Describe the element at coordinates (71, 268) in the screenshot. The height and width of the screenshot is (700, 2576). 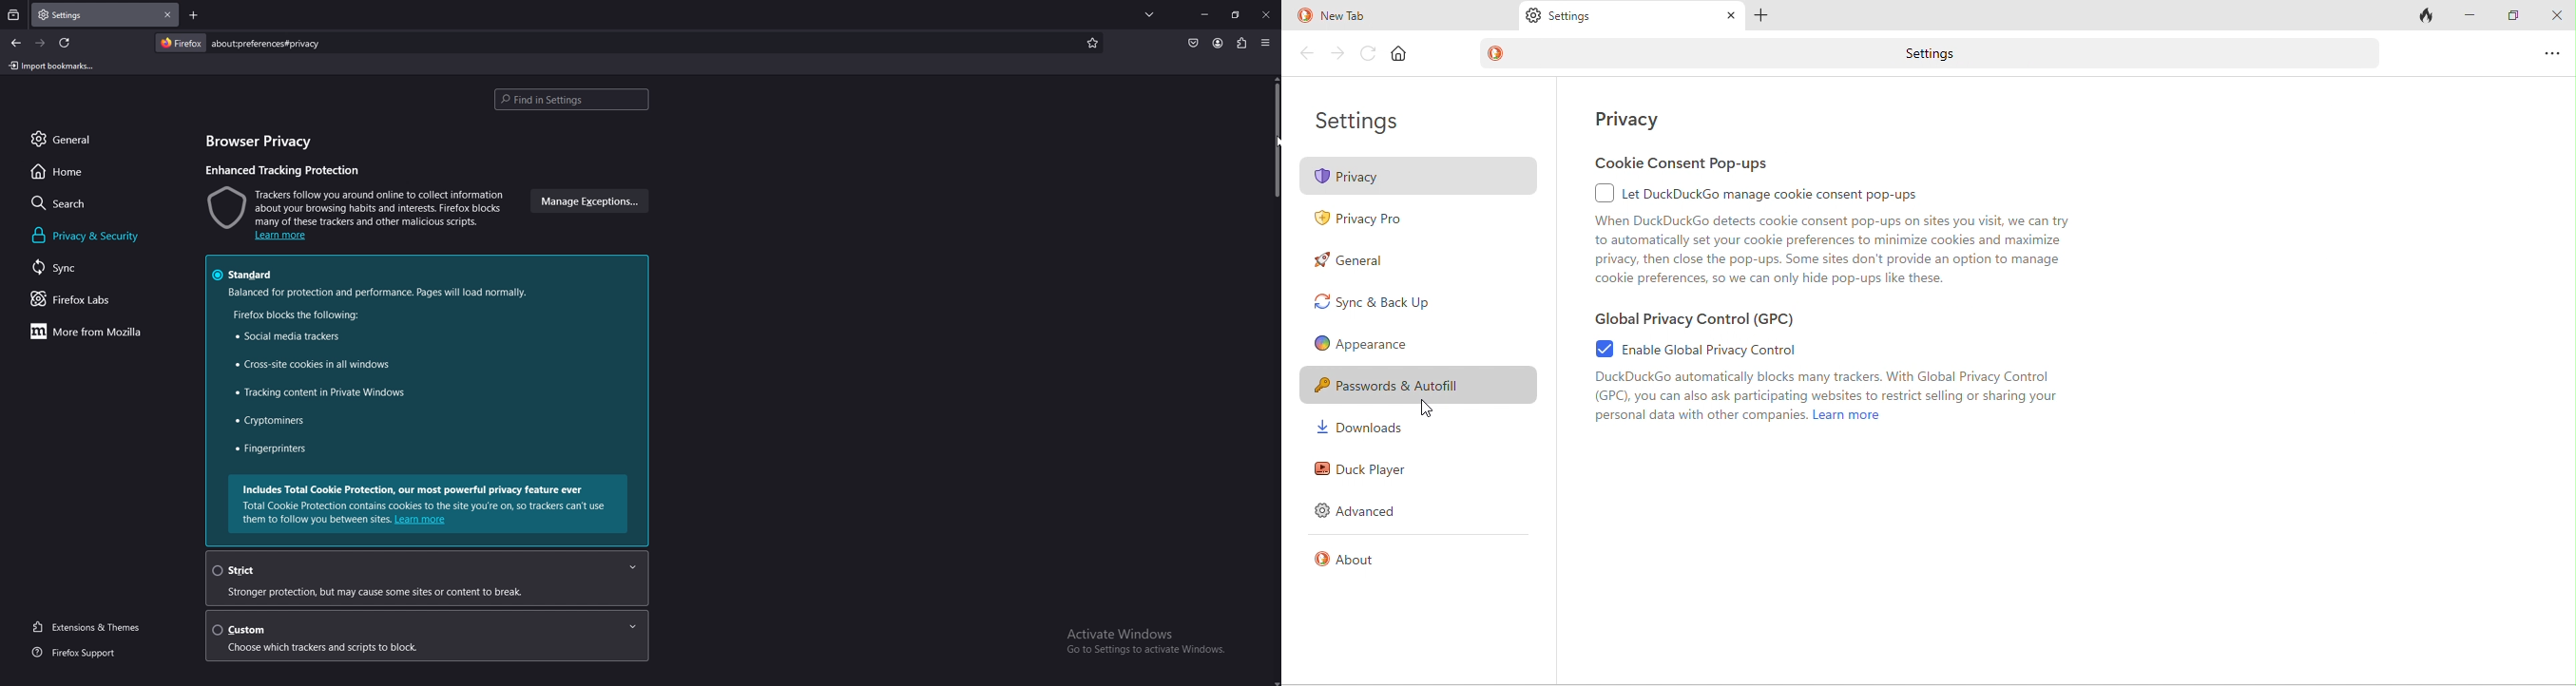
I see `sync` at that location.